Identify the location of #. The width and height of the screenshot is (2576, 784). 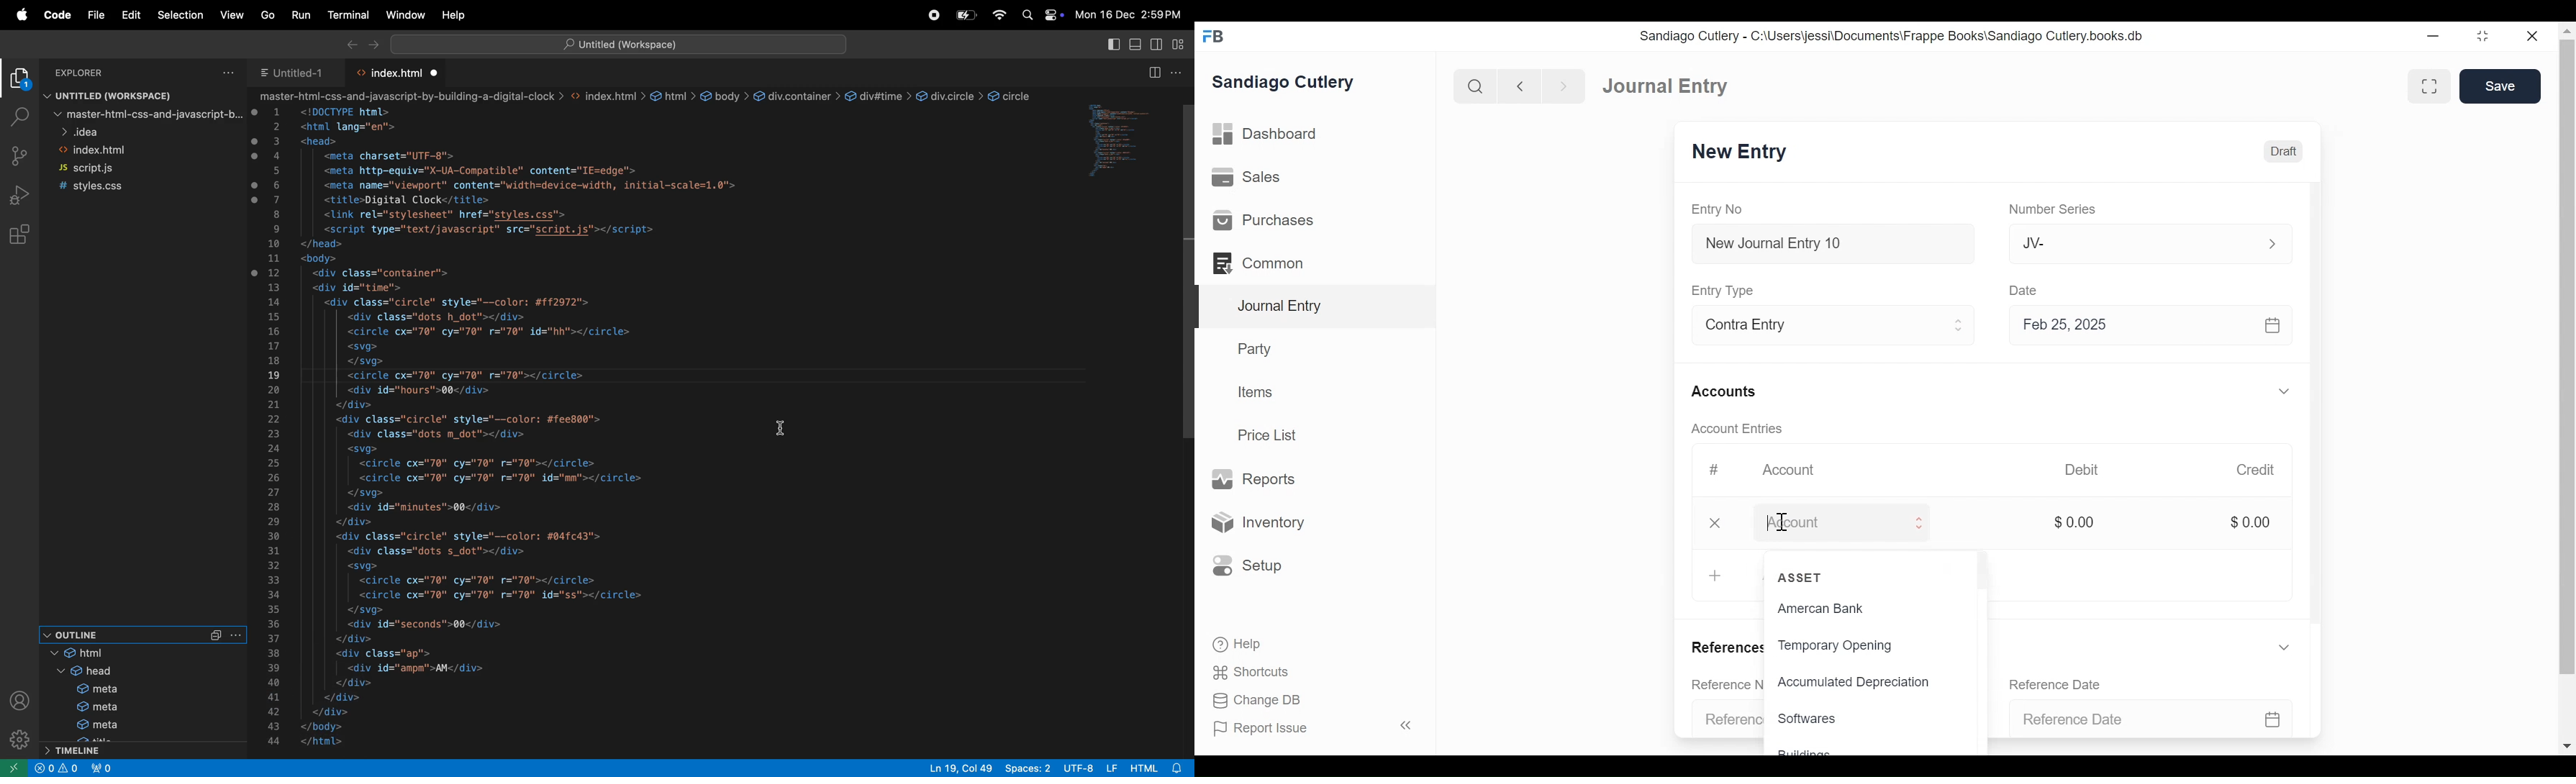
(1713, 468).